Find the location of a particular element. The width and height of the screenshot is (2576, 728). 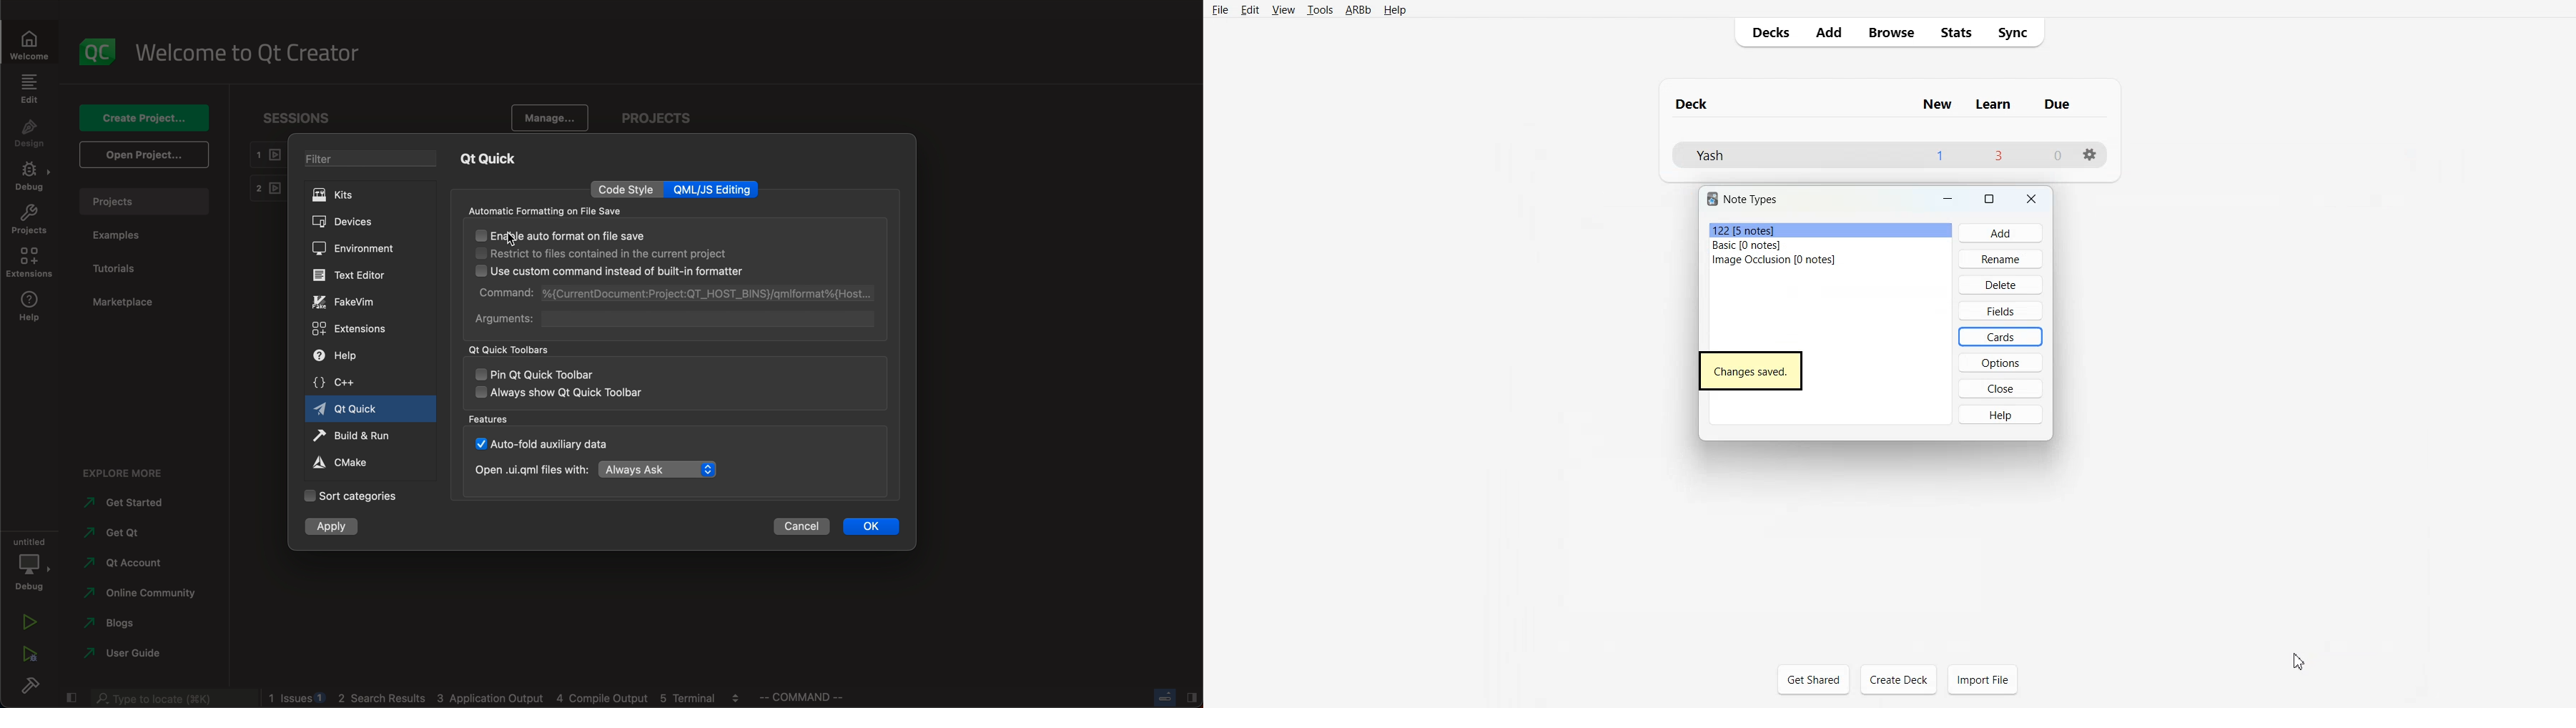

cursor is located at coordinates (509, 241).